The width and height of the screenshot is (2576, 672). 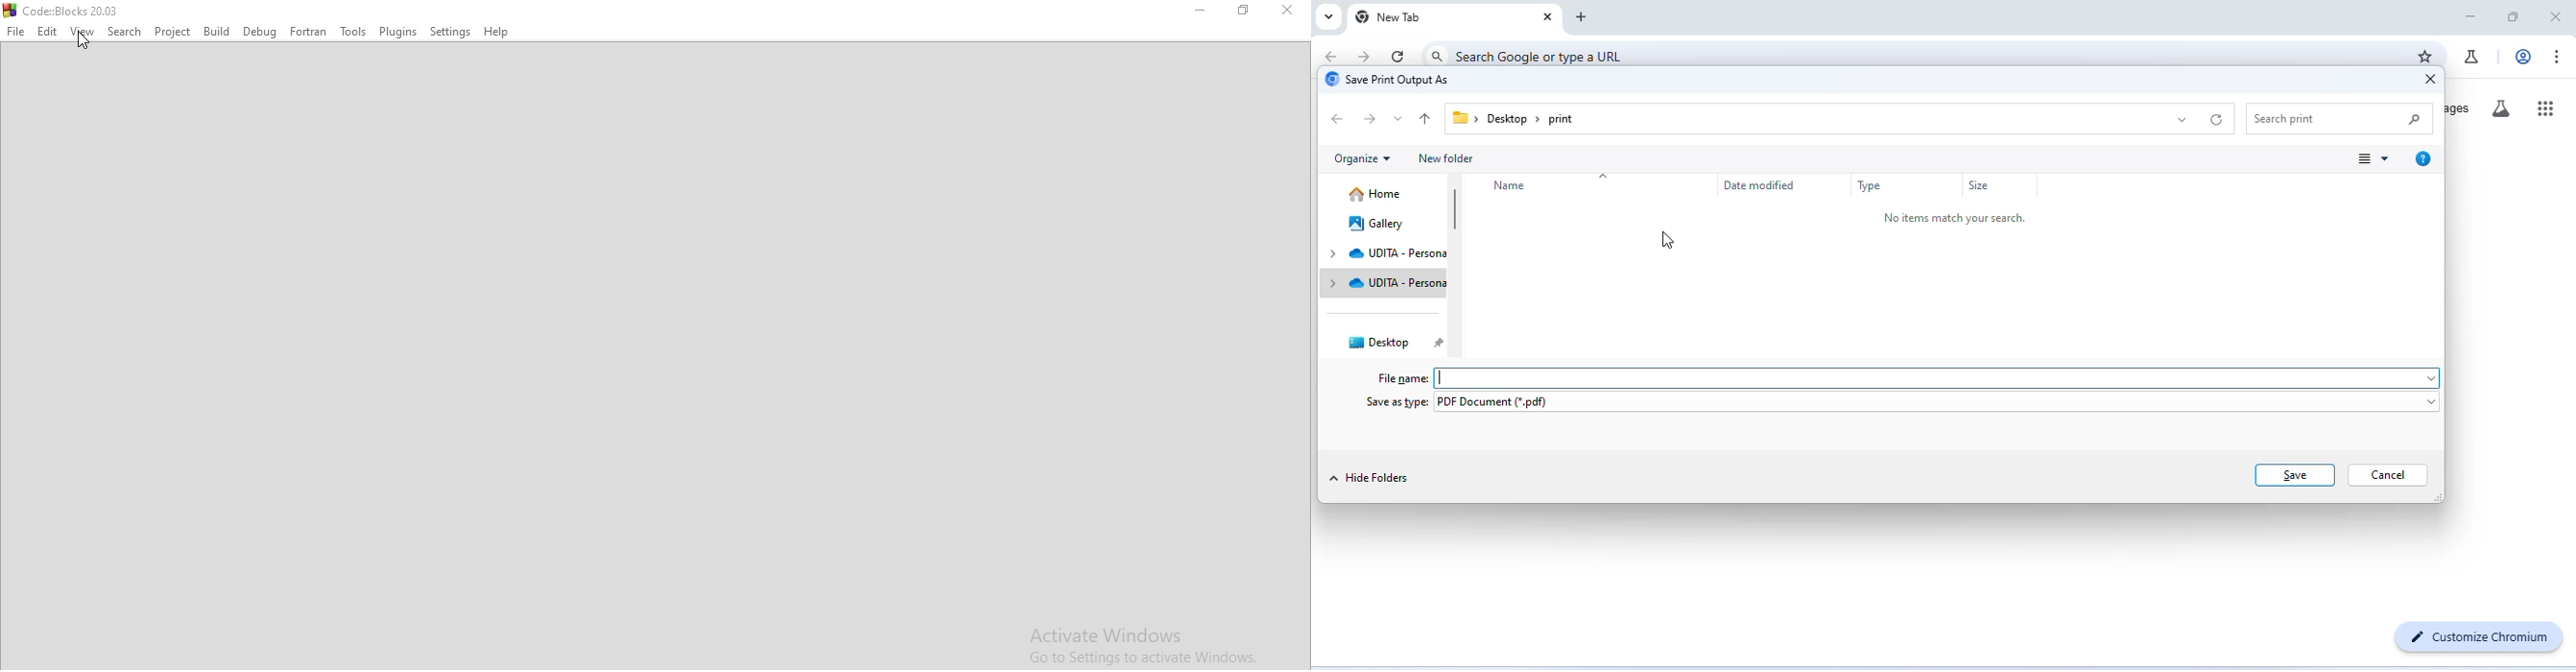 I want to click on Desktop, so click(x=1507, y=120).